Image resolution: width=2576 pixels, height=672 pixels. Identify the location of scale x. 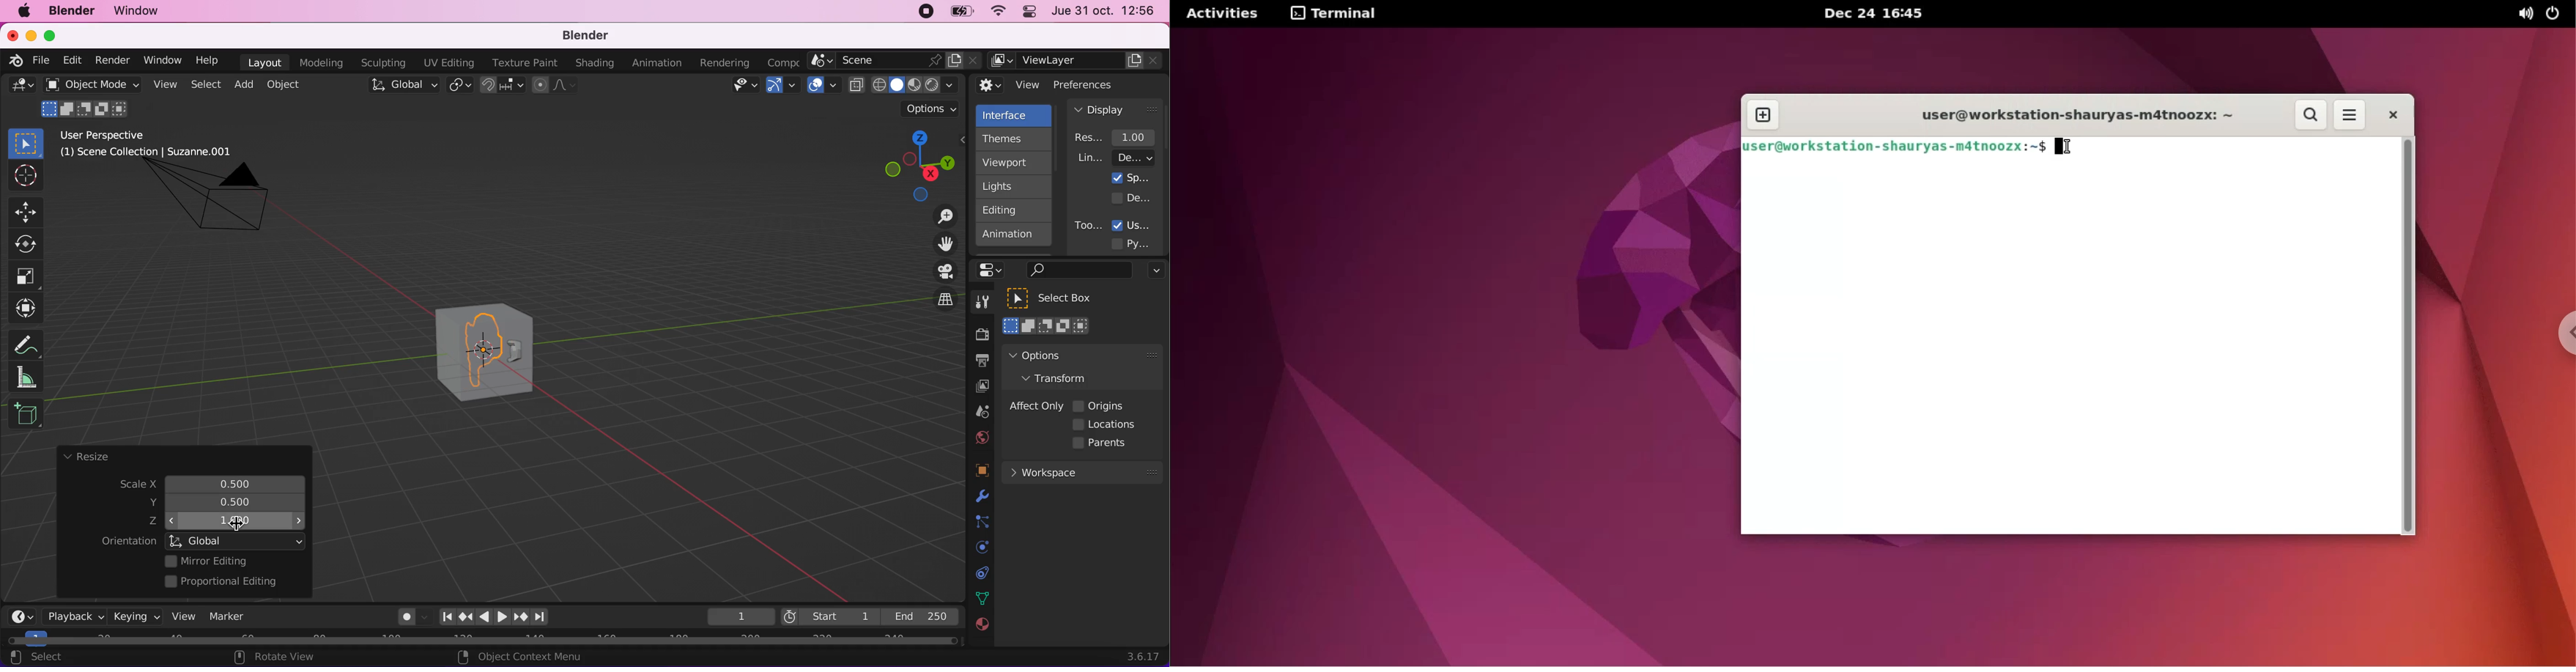
(233, 481).